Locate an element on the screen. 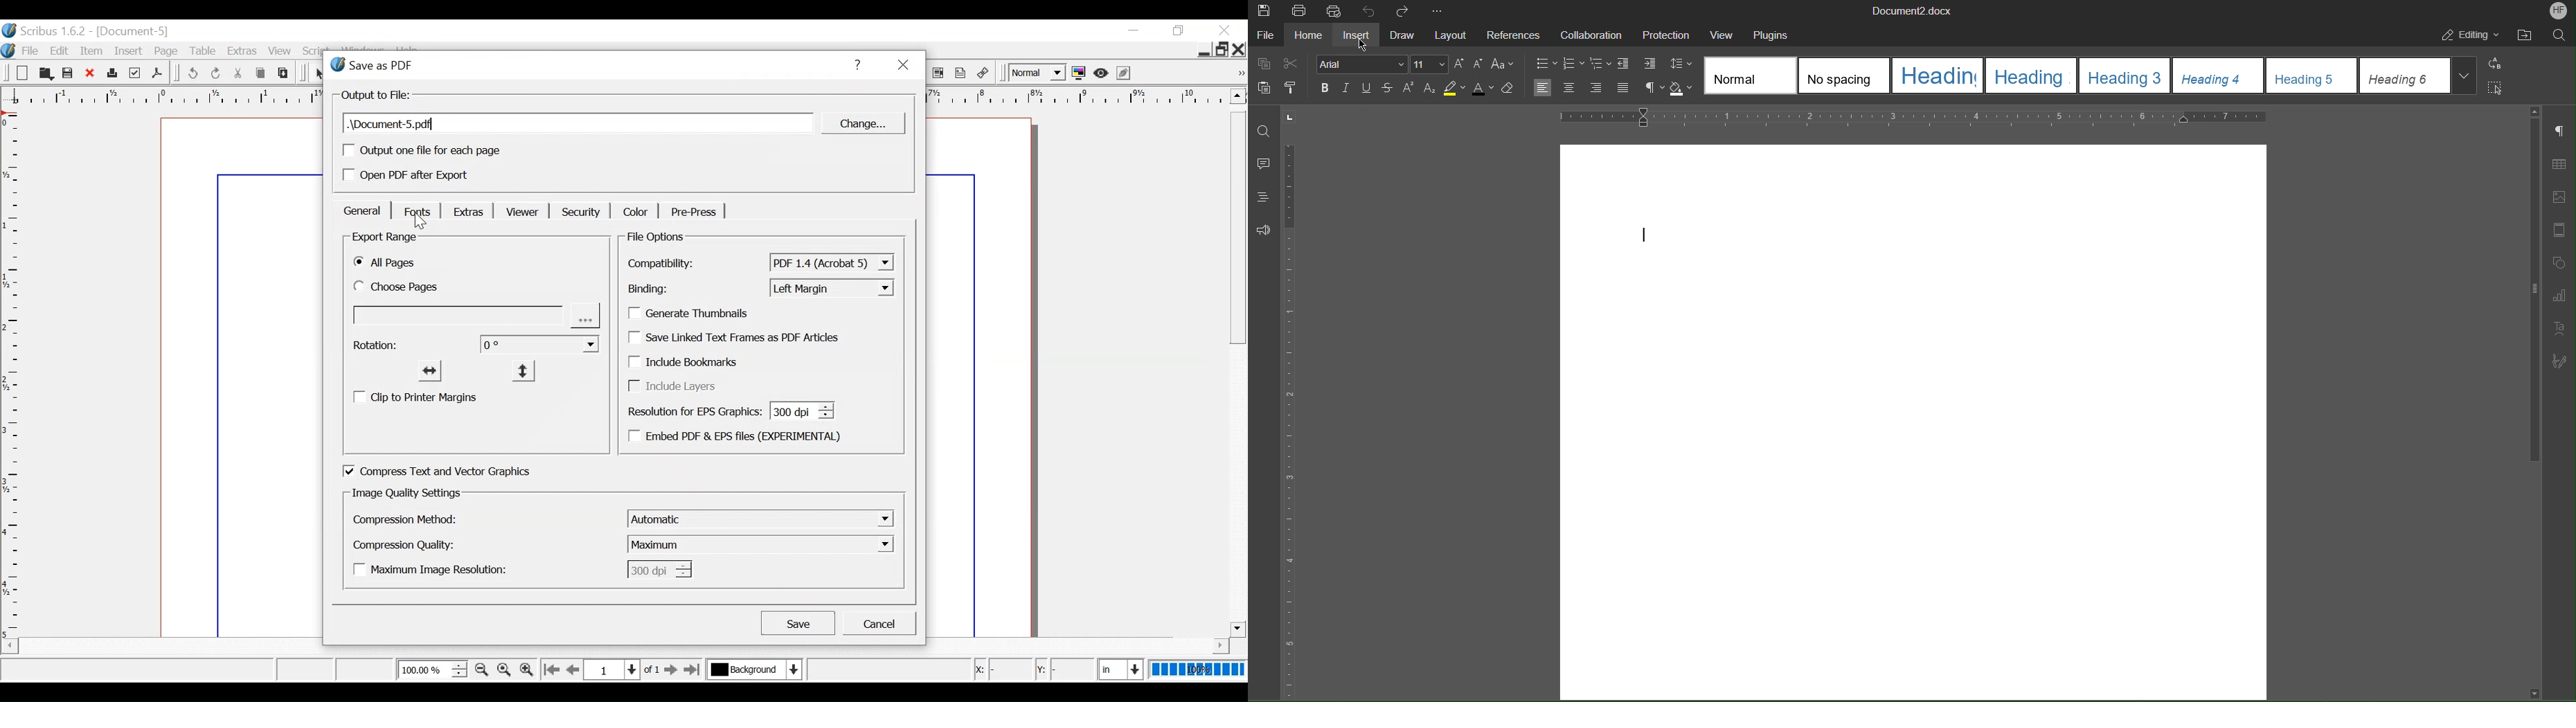 The width and height of the screenshot is (2576, 728). Shadow is located at coordinates (1680, 87).